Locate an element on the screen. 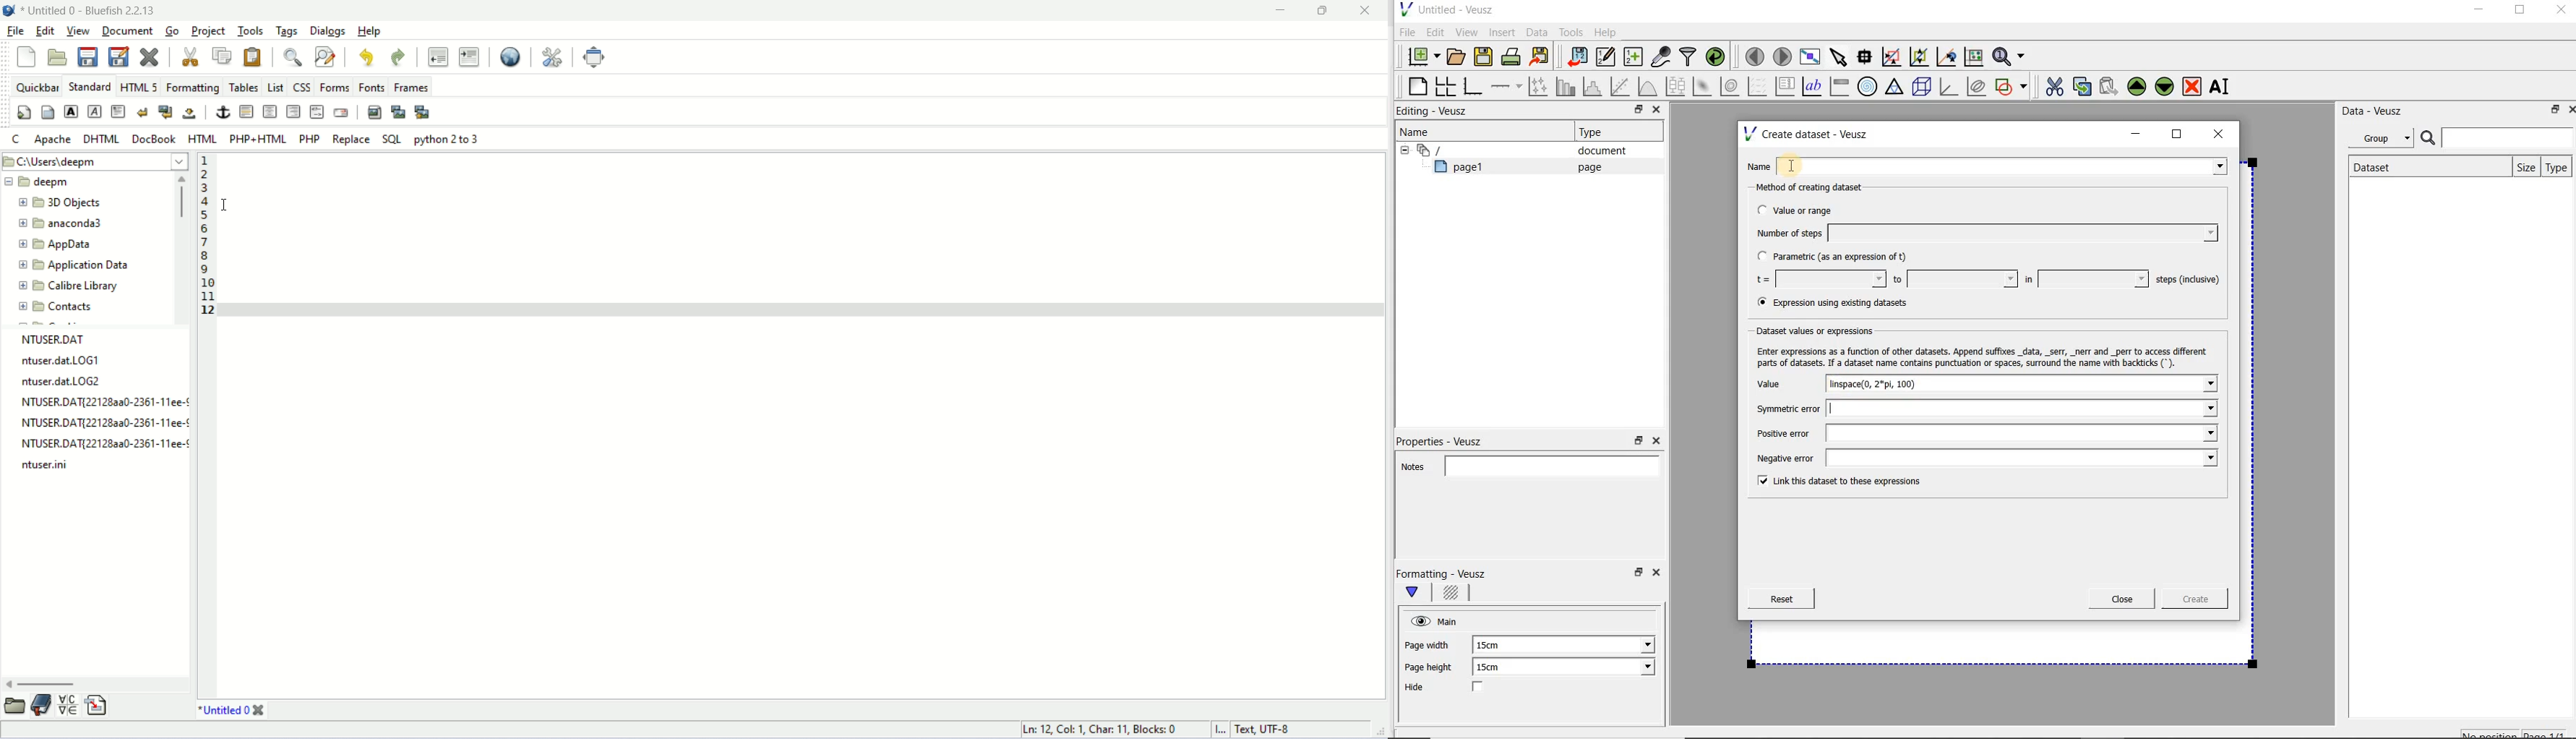 Image resolution: width=2576 pixels, height=756 pixels. Page width dropdown is located at coordinates (1632, 645).